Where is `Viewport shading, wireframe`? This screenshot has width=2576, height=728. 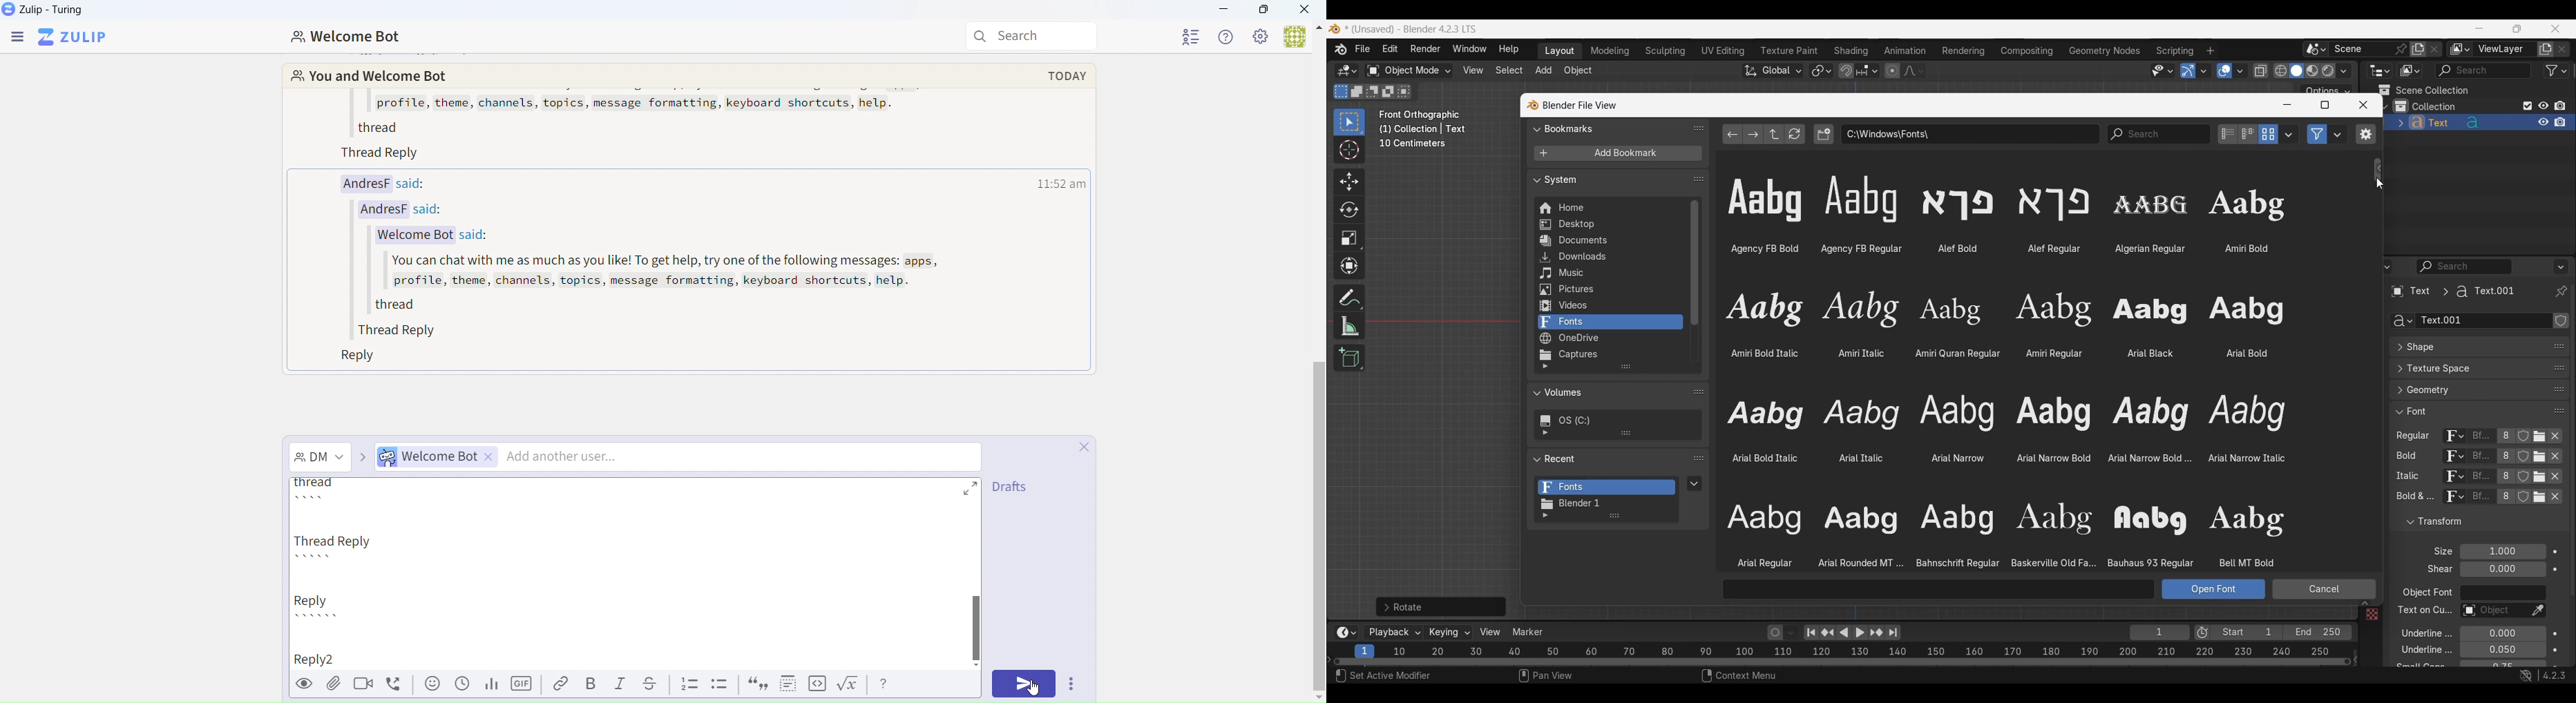
Viewport shading, wireframe is located at coordinates (2282, 71).